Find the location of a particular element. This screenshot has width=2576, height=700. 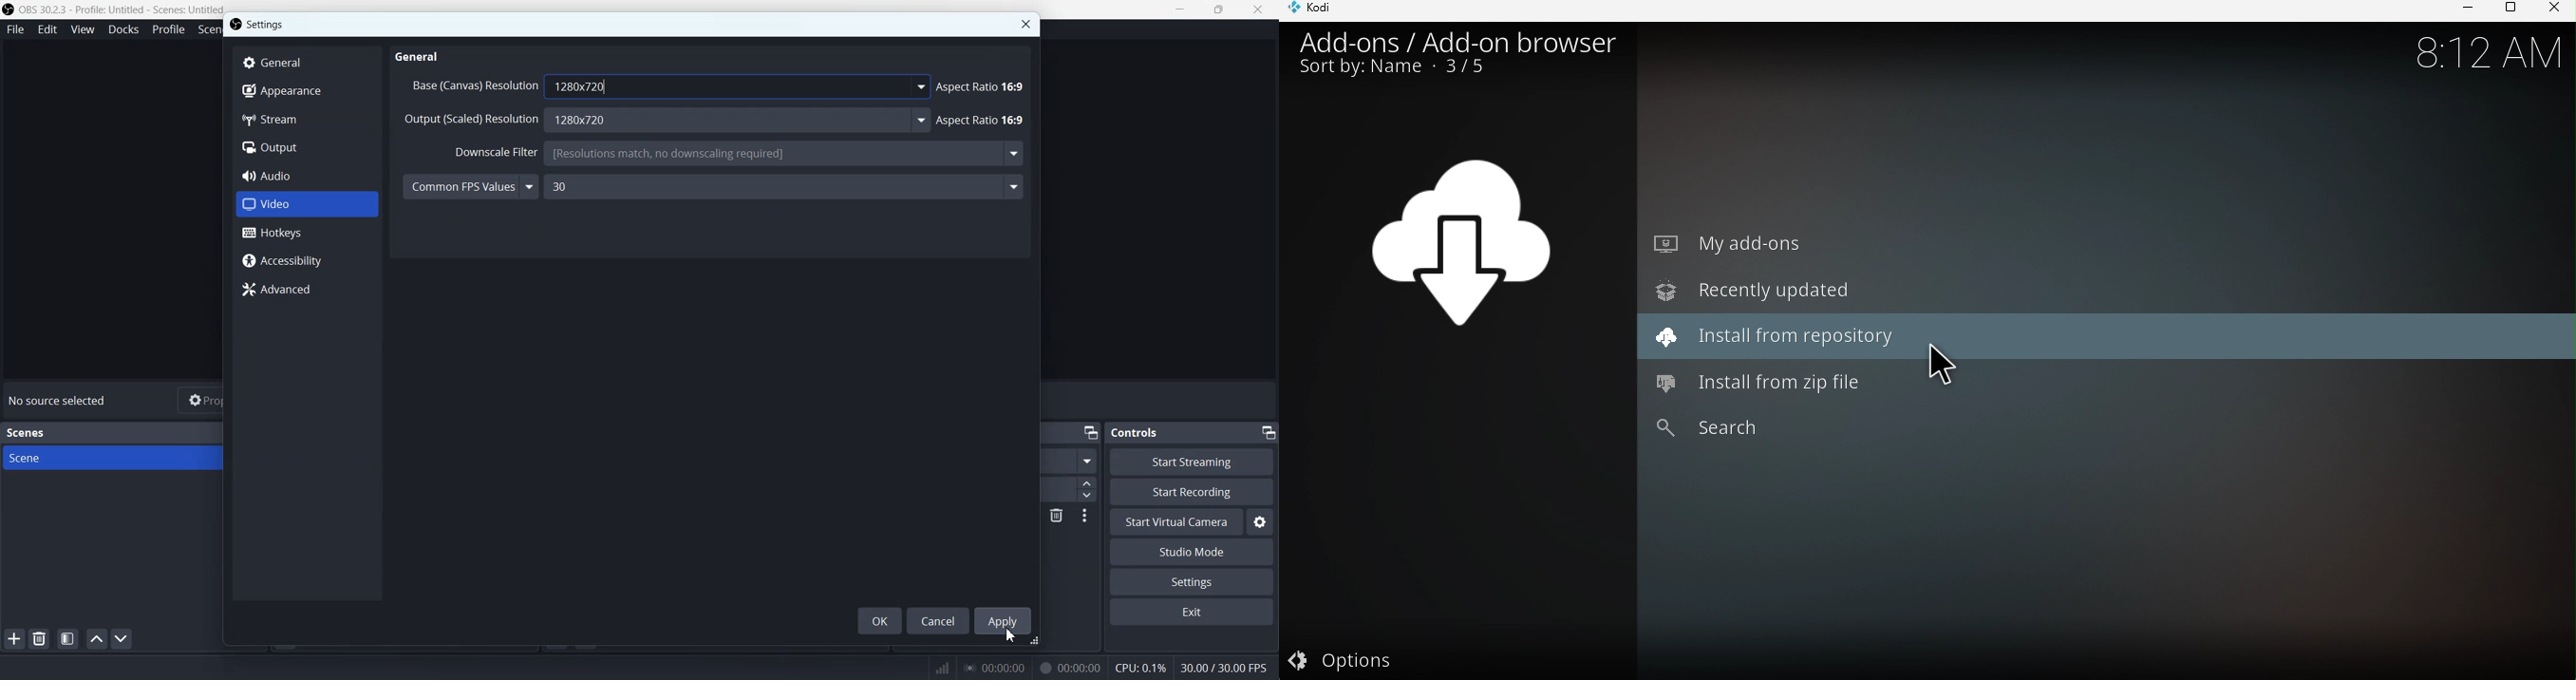

My add-ons is located at coordinates (2103, 243).